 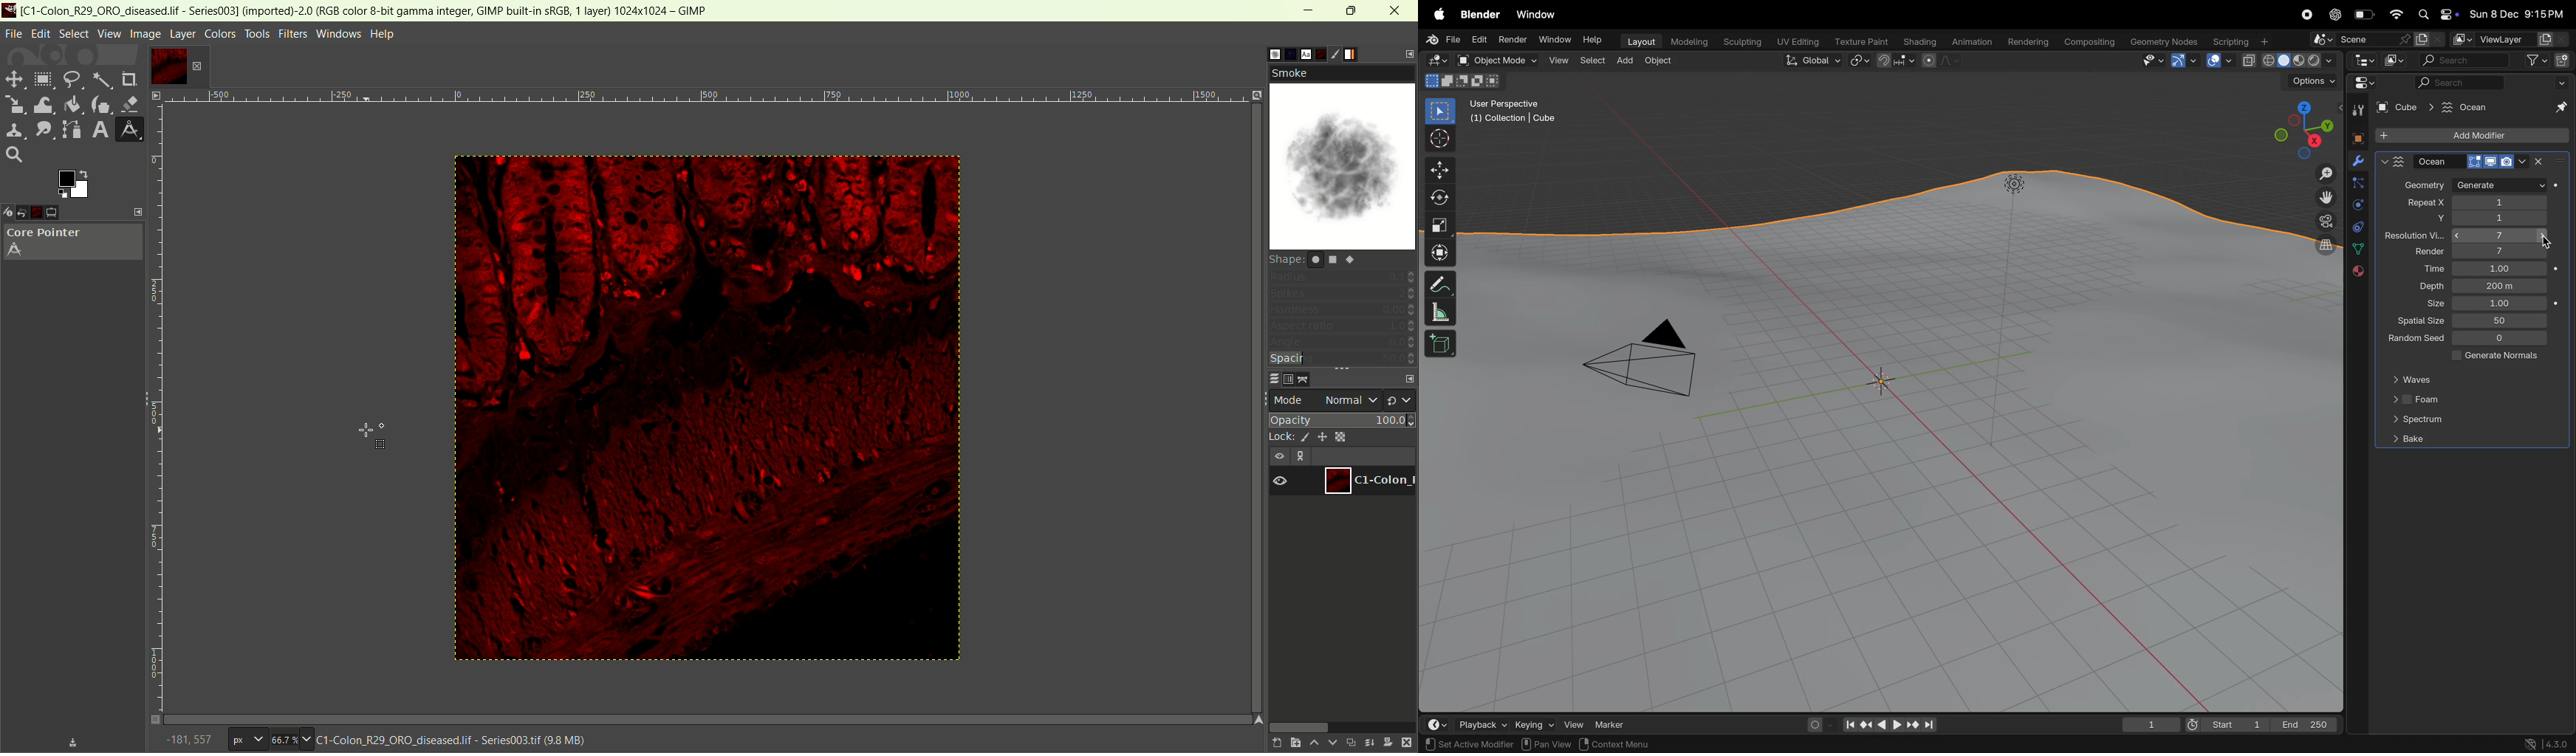 I want to click on repeat , so click(x=2419, y=204).